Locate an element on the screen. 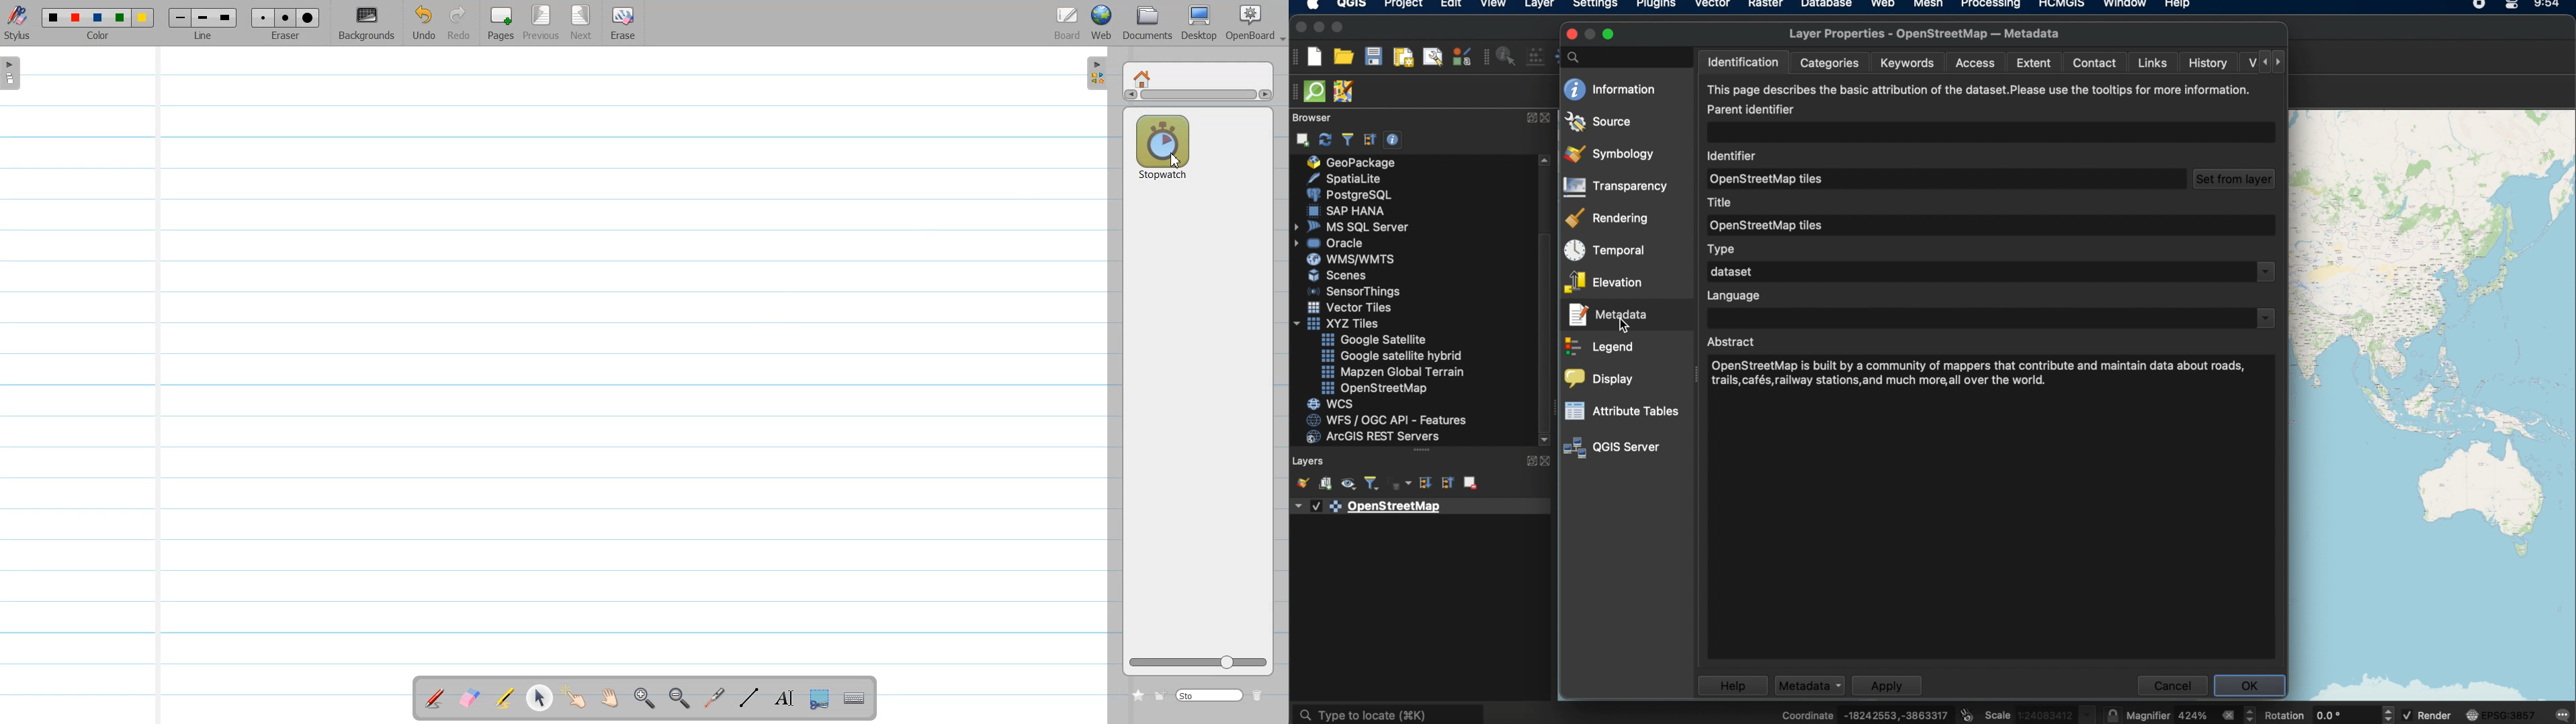 This screenshot has height=728, width=2576. open street map is located at coordinates (1373, 389).